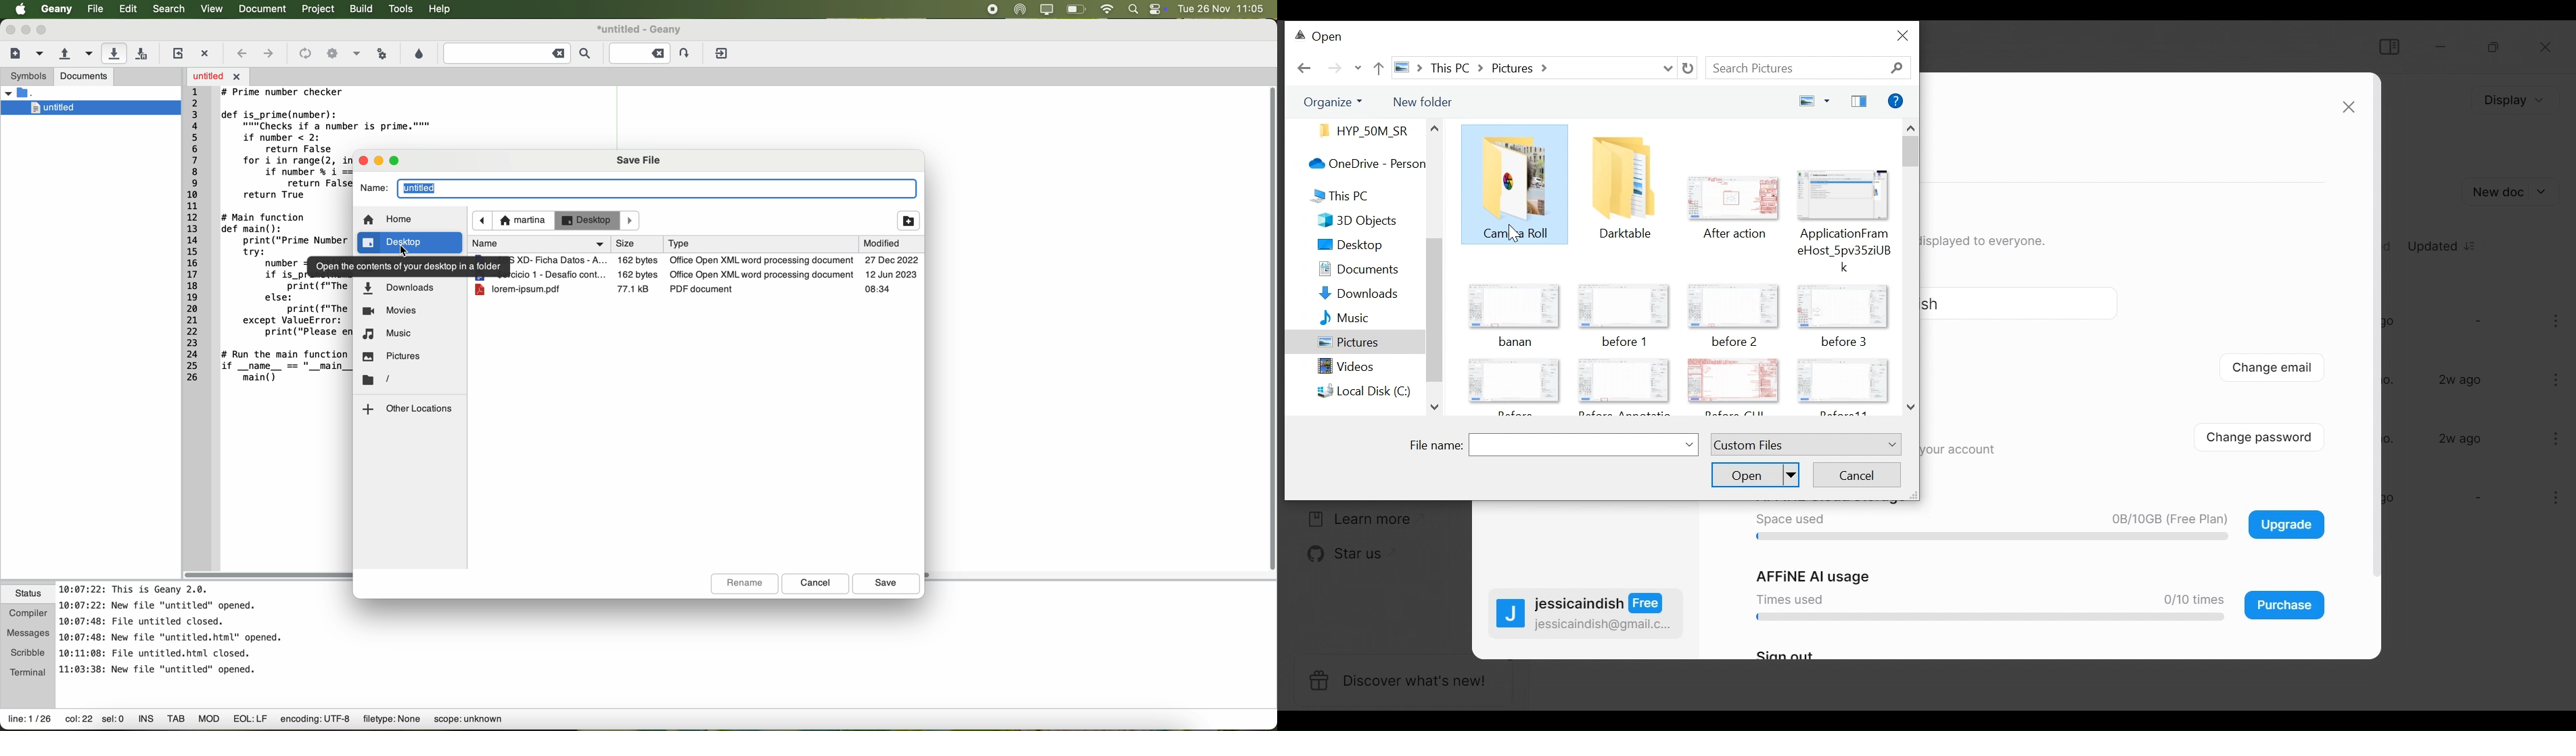 The width and height of the screenshot is (2576, 756). What do you see at coordinates (1624, 305) in the screenshot?
I see `icon` at bounding box center [1624, 305].